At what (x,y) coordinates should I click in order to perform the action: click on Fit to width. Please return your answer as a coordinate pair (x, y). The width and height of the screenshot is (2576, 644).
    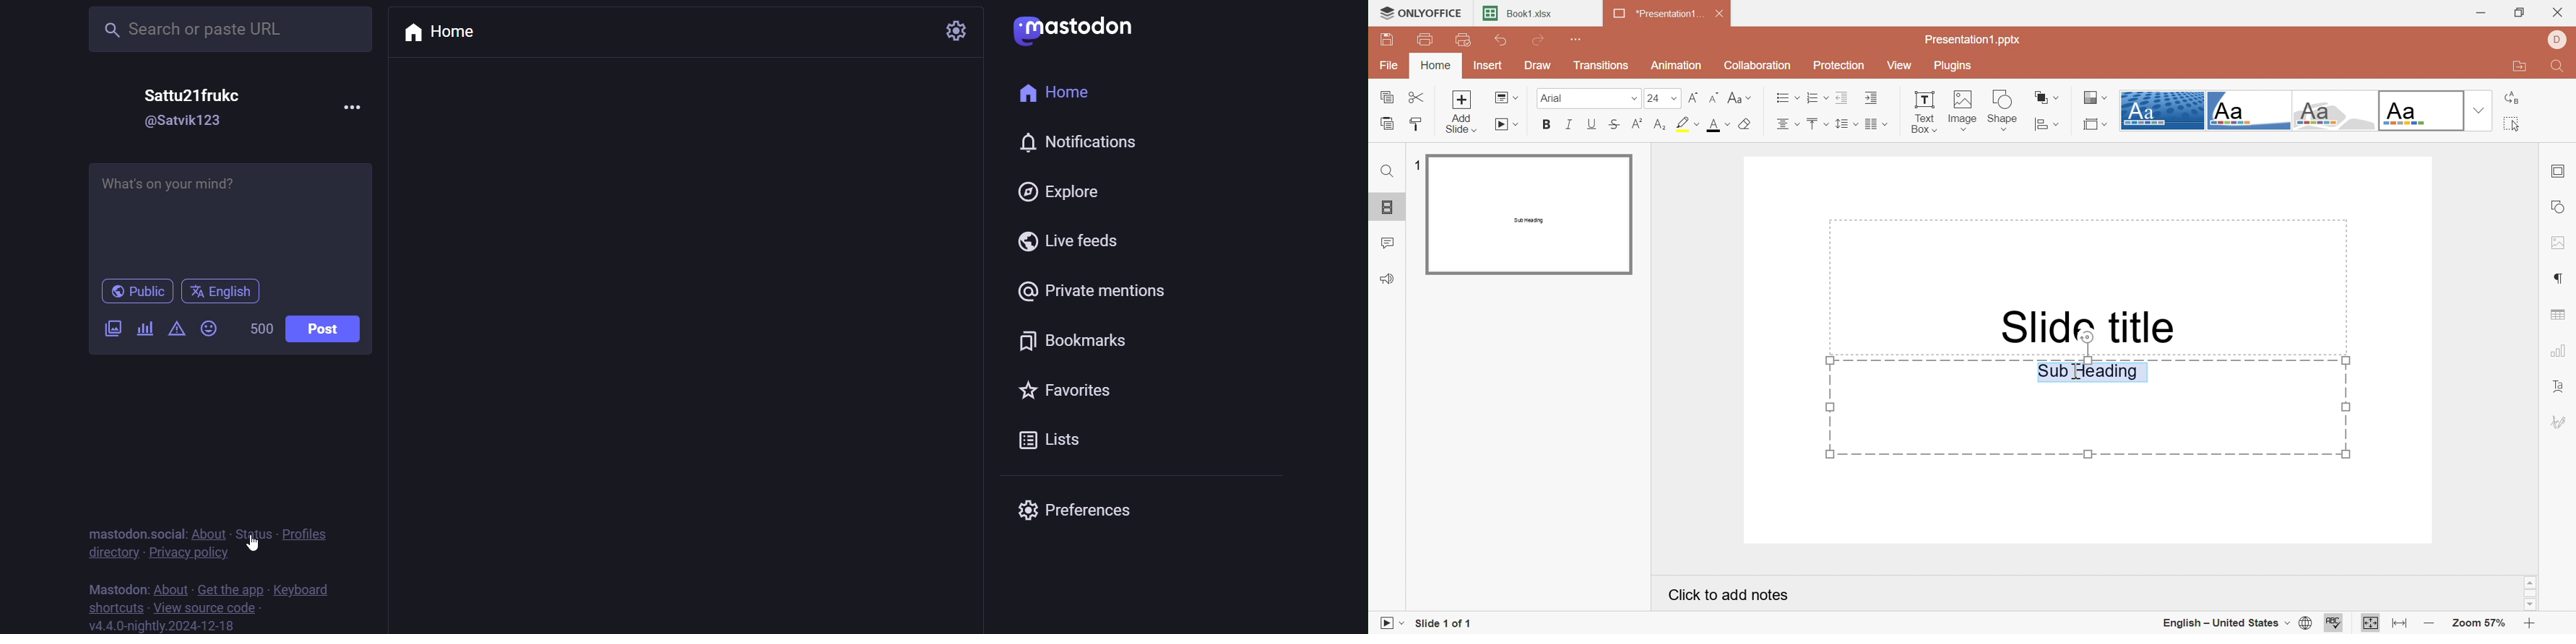
    Looking at the image, I should click on (2399, 621).